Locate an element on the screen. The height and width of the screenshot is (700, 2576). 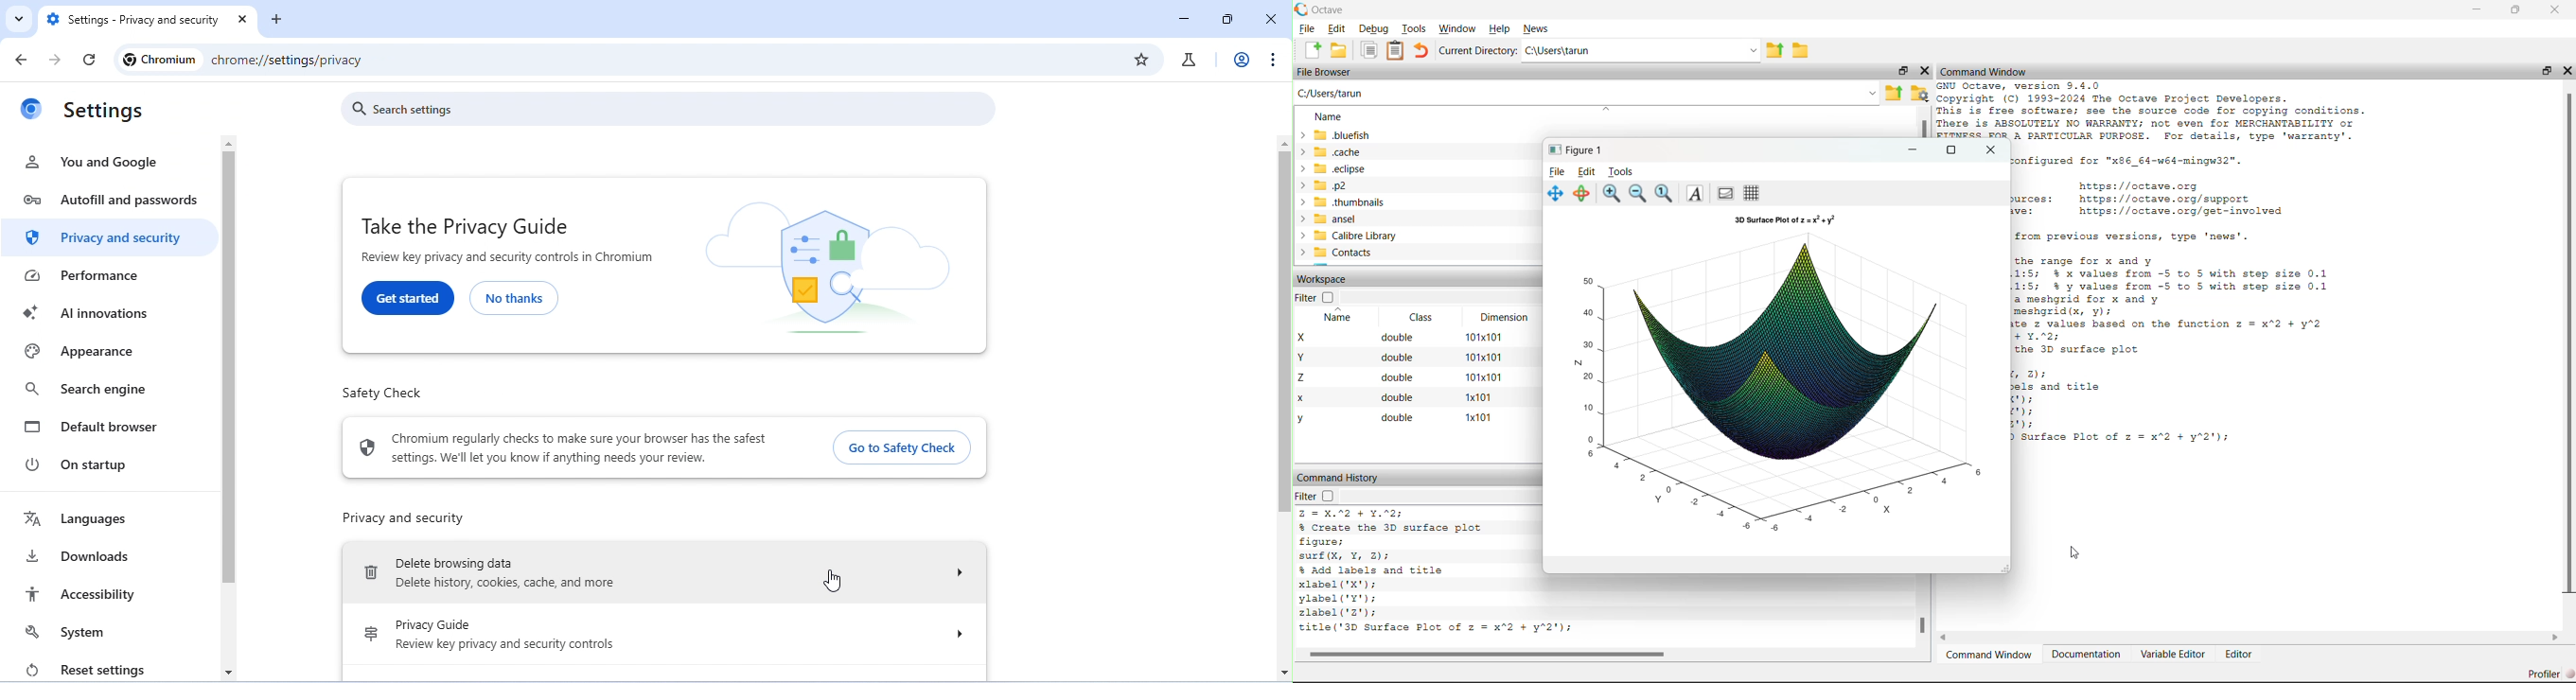
Maximize is located at coordinates (1951, 150).